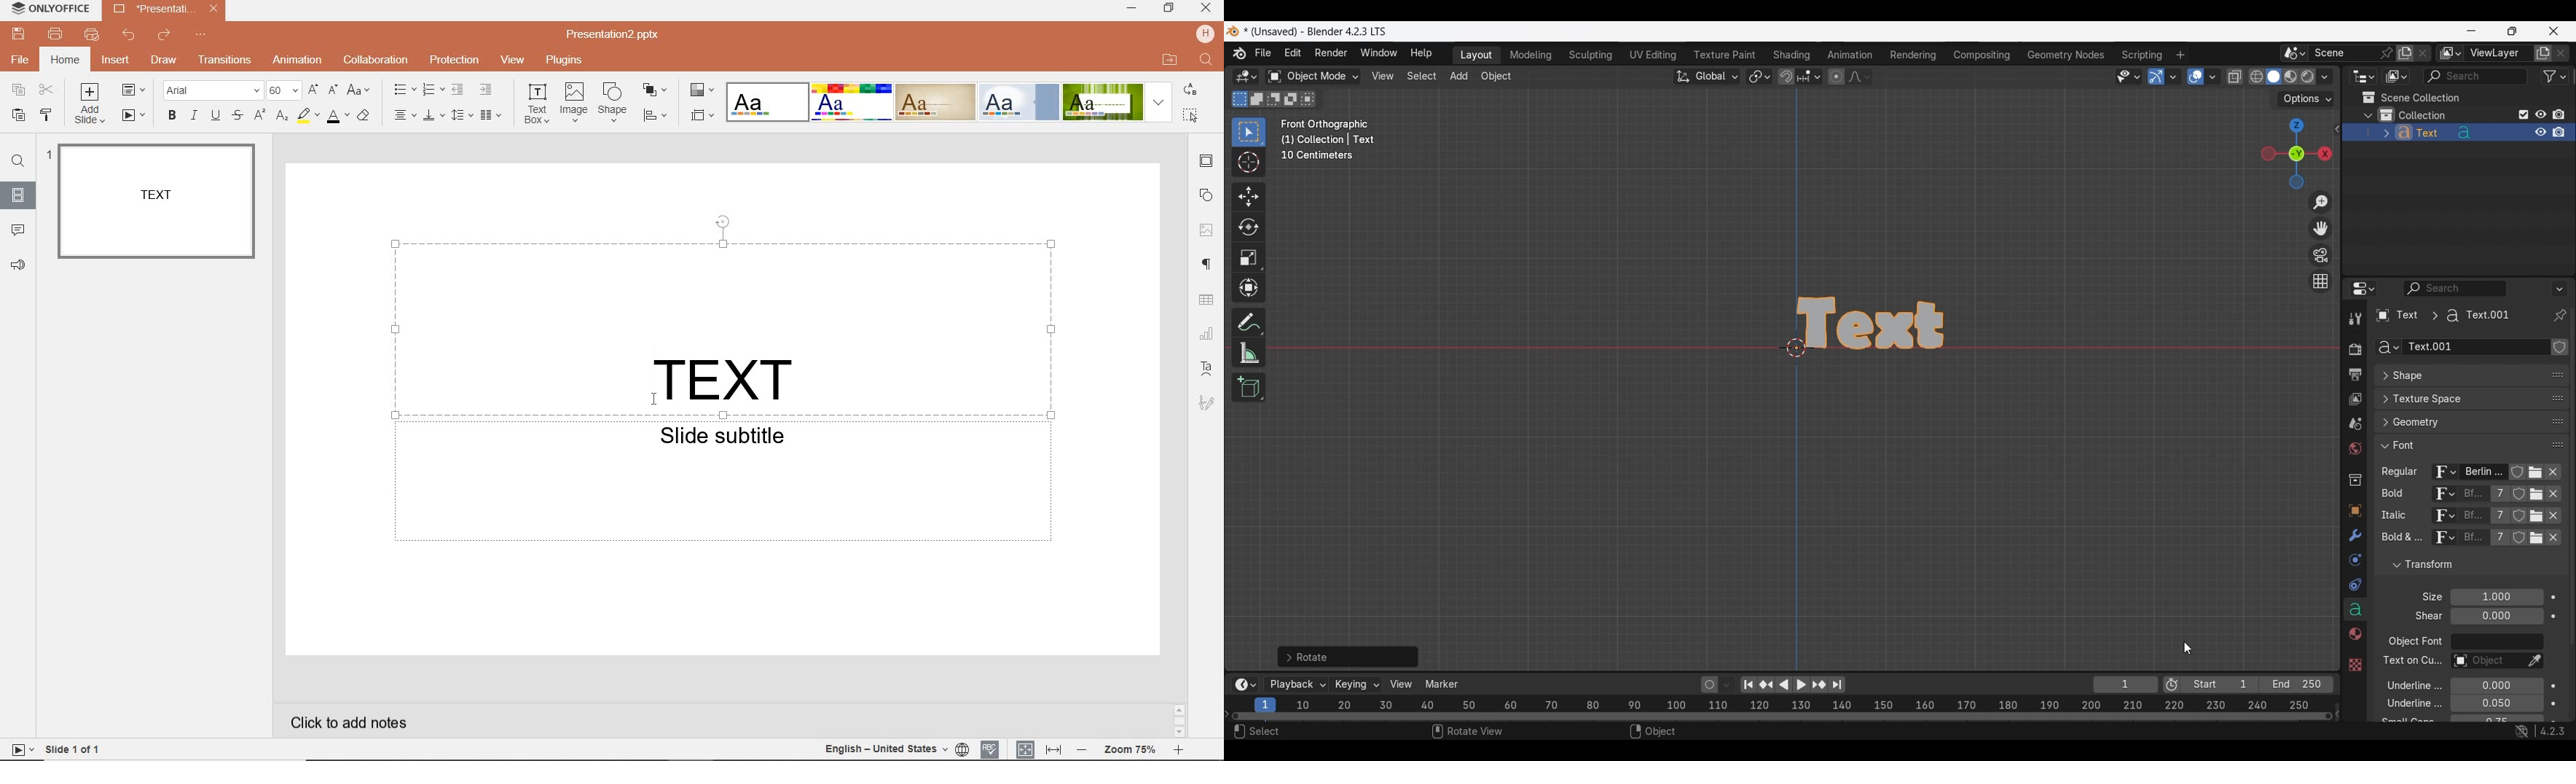 The height and width of the screenshot is (784, 2576). What do you see at coordinates (2560, 347) in the screenshot?
I see `Fake user` at bounding box center [2560, 347].